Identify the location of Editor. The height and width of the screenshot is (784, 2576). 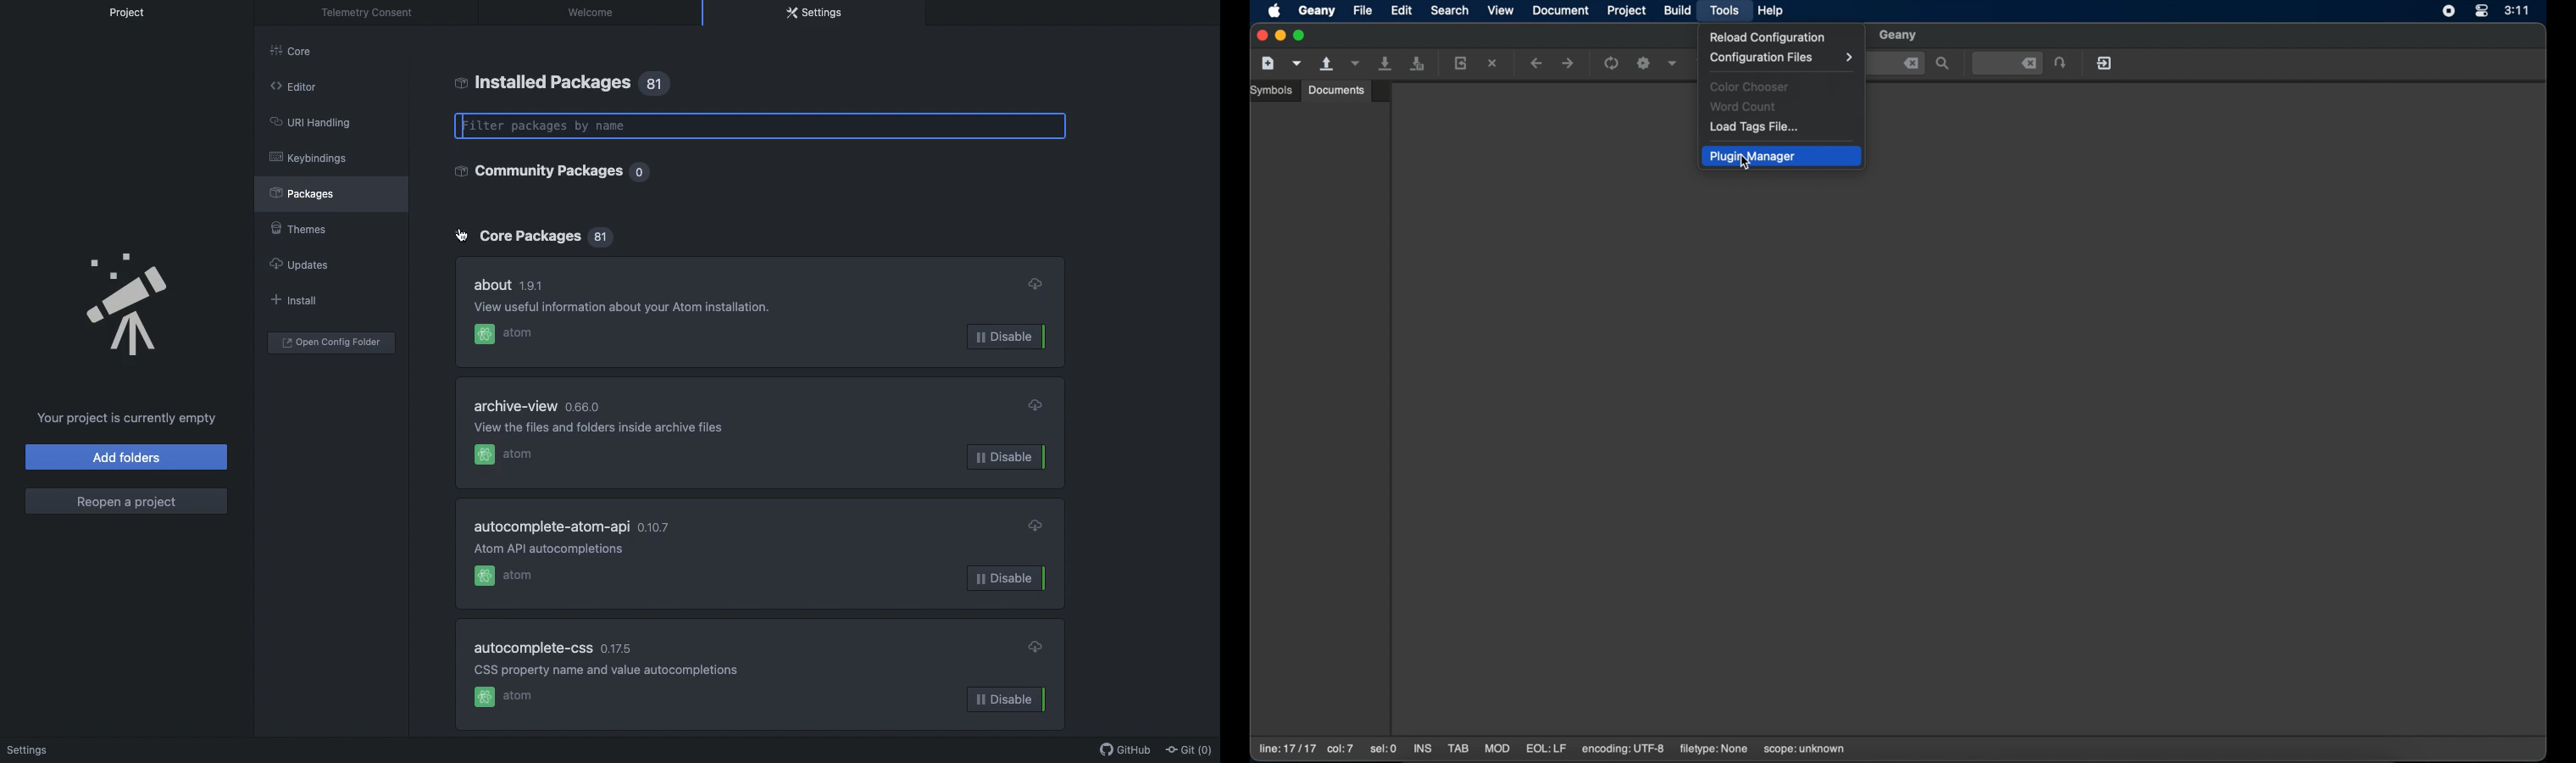
(293, 85).